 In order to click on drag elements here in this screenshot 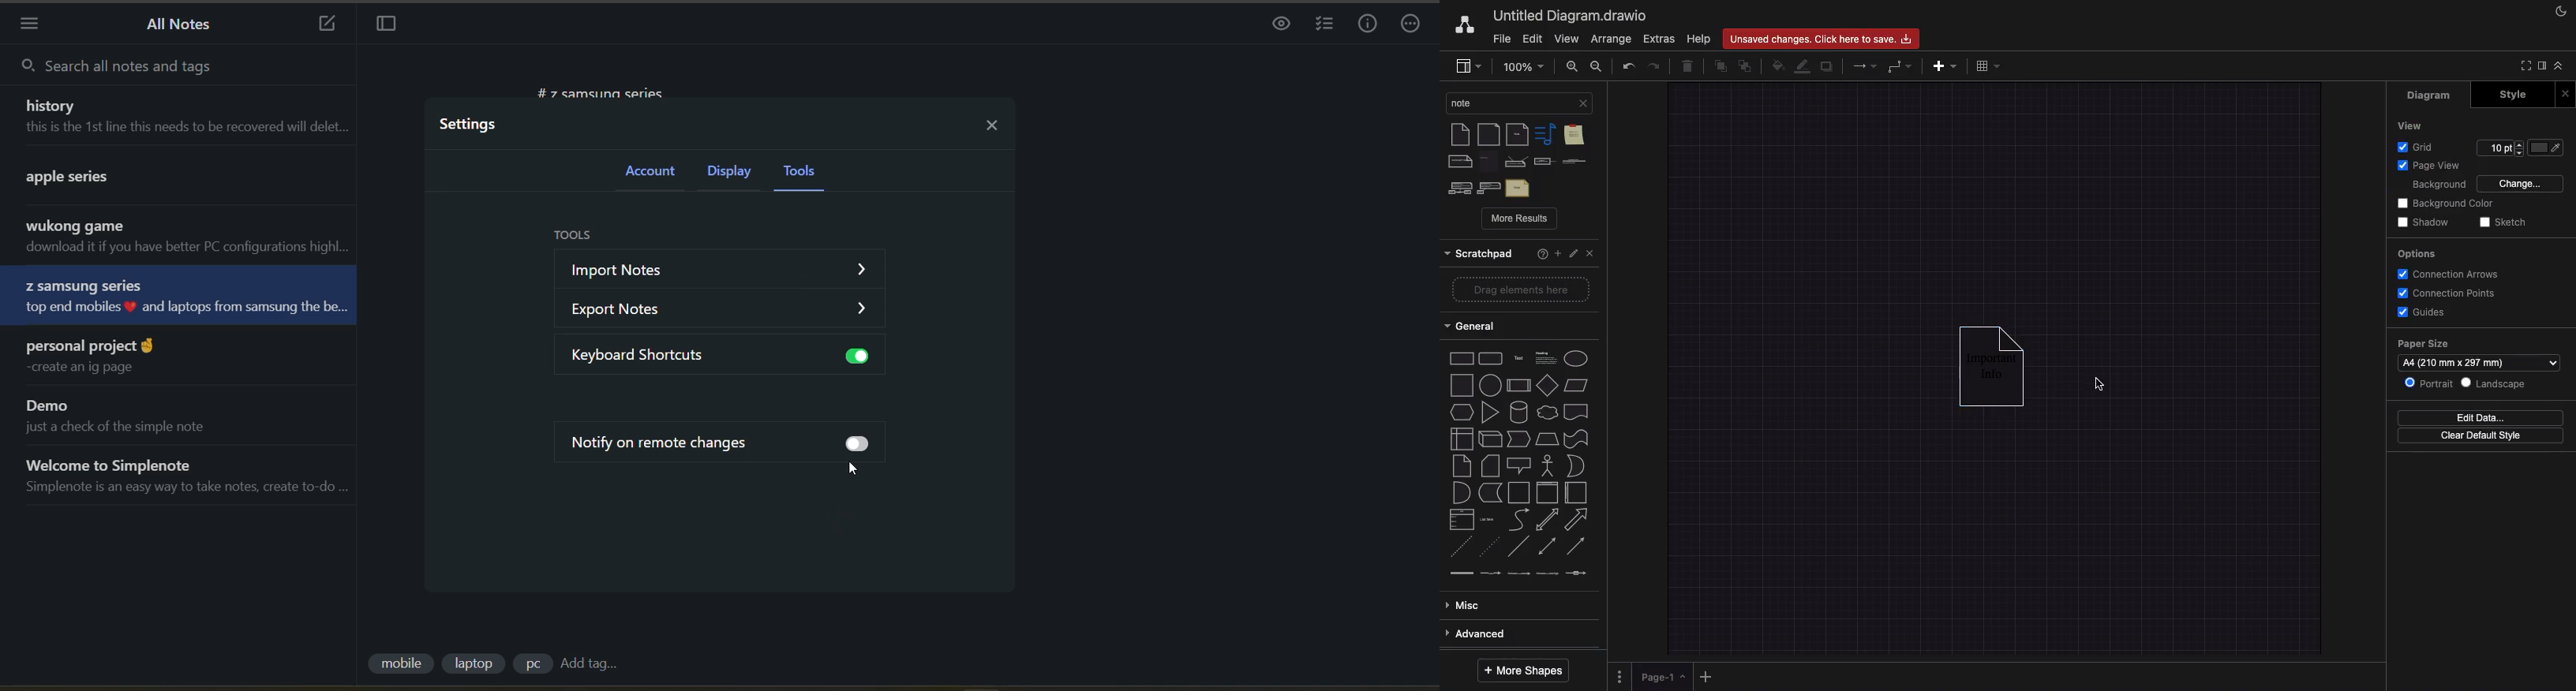, I will do `click(1518, 290)`.